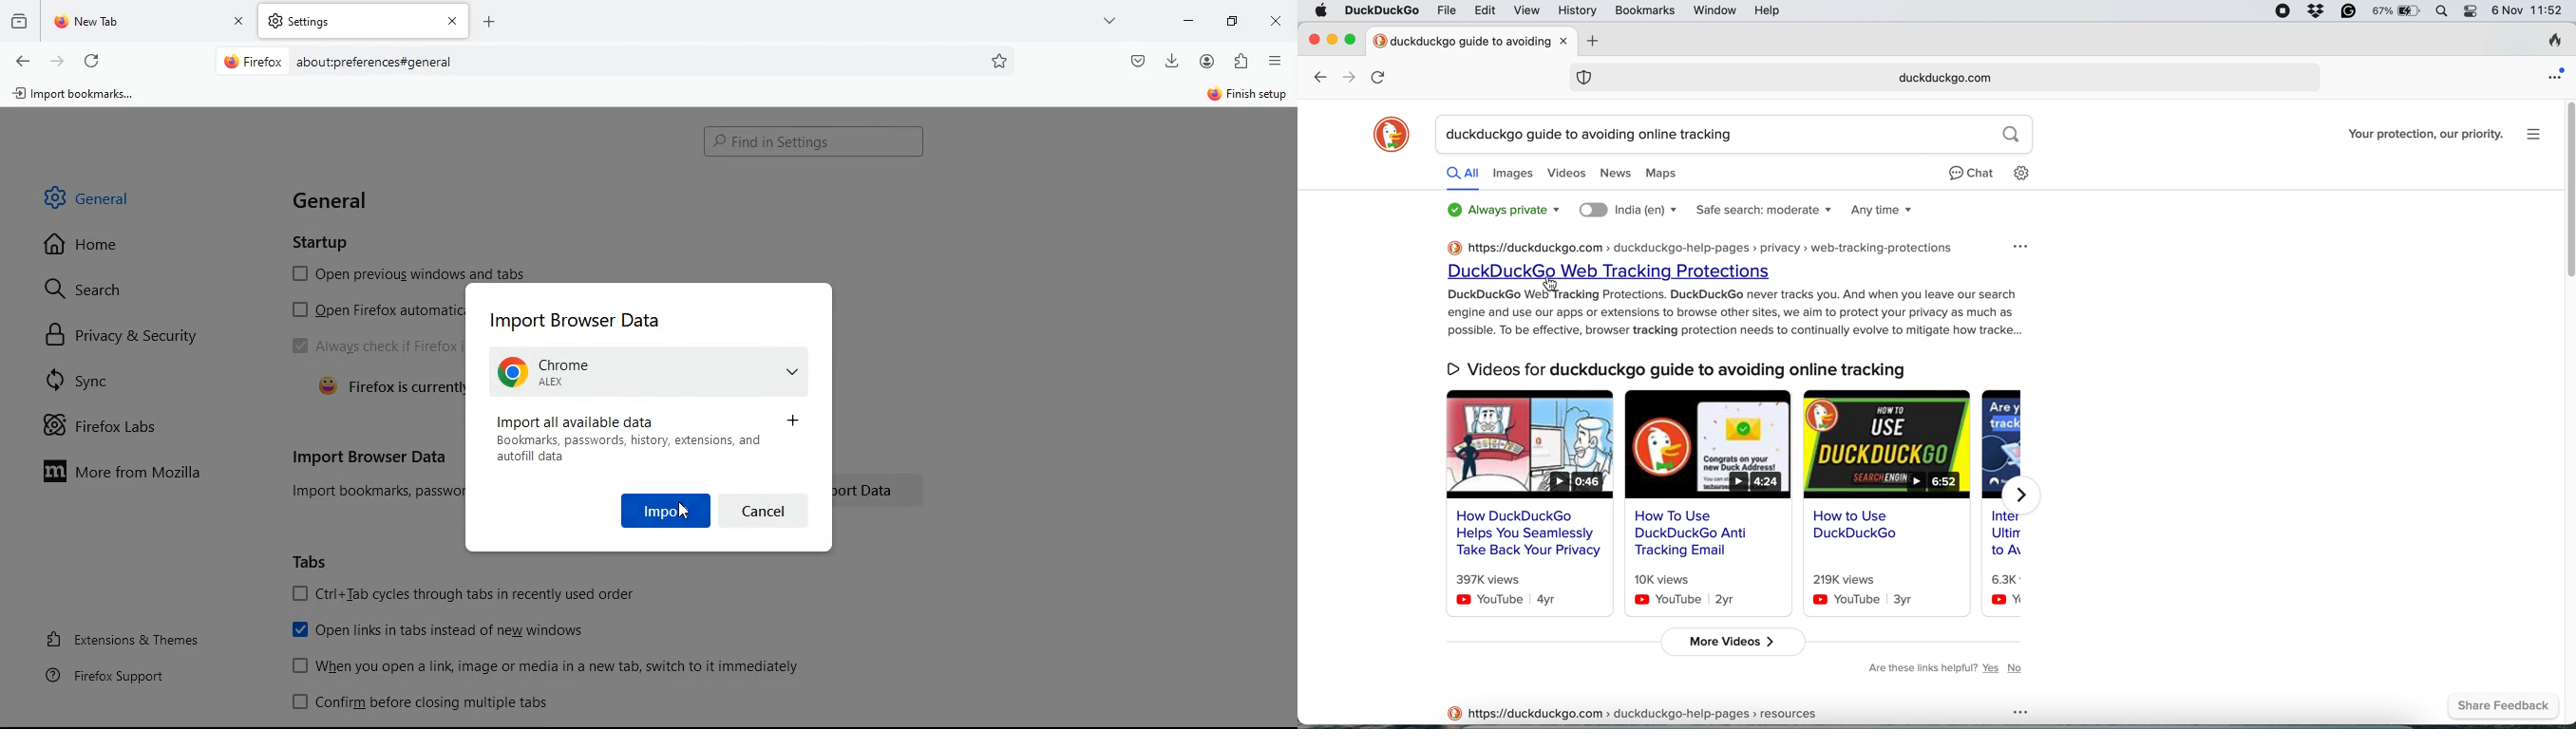  What do you see at coordinates (1382, 78) in the screenshot?
I see `refresh` at bounding box center [1382, 78].